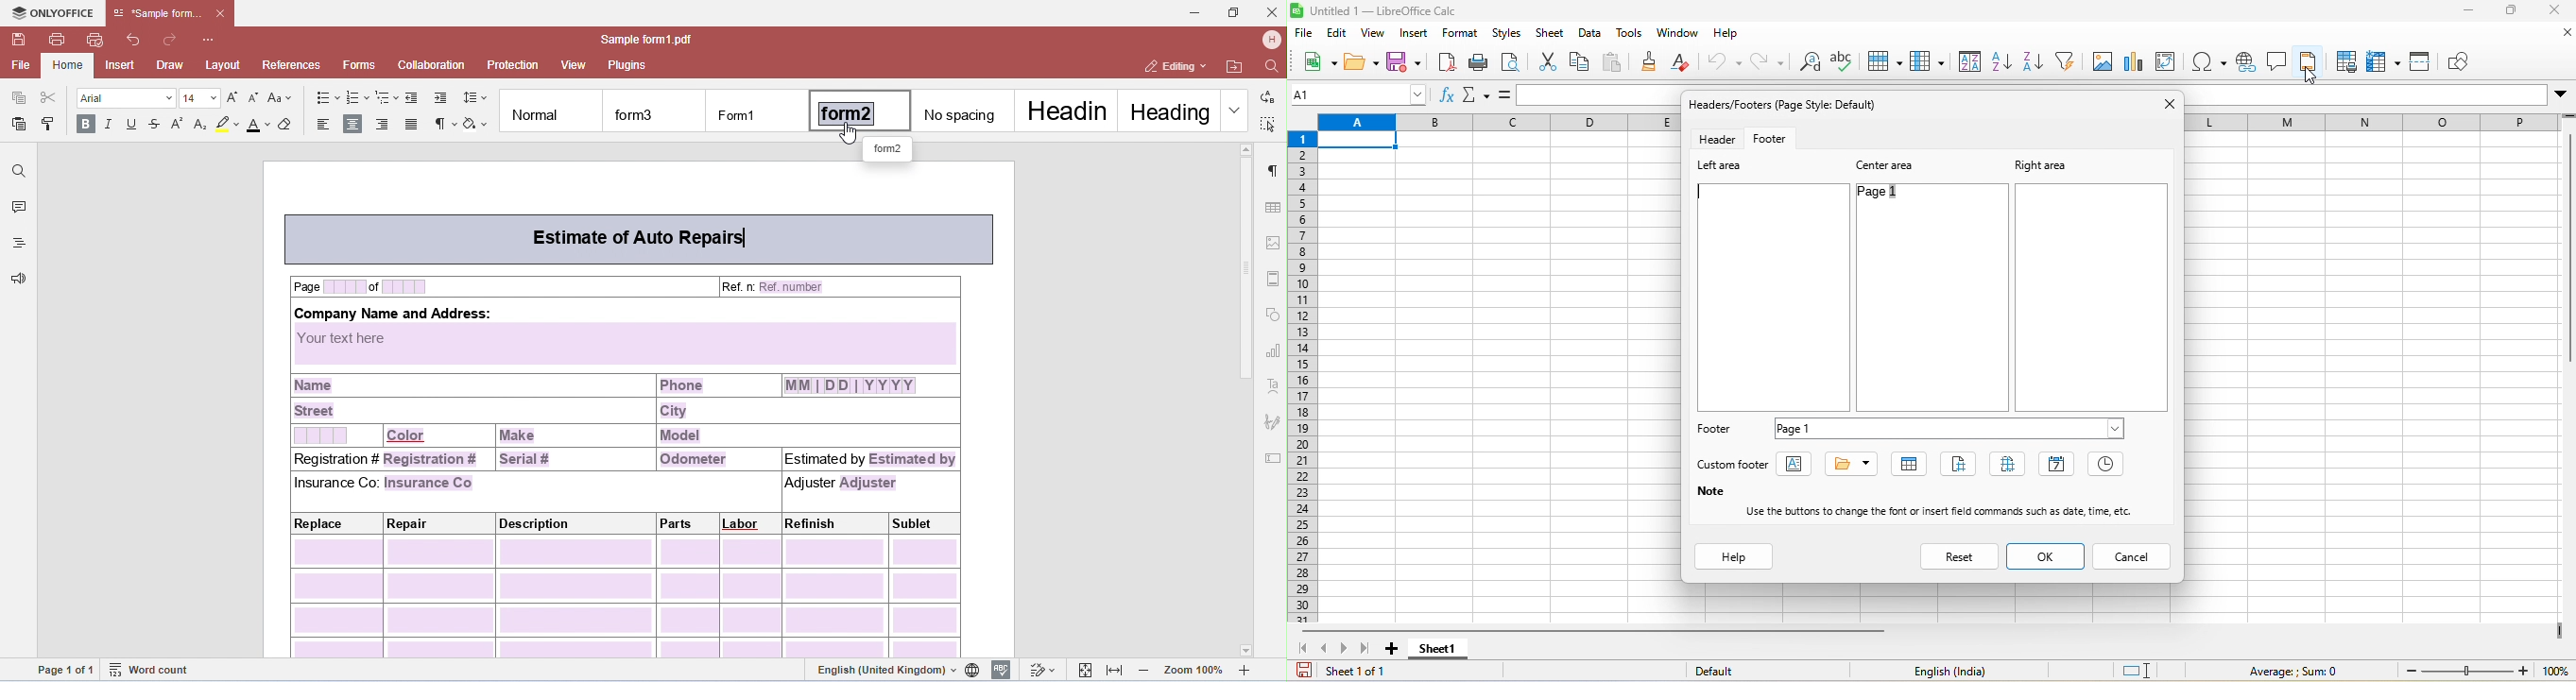  Describe the element at coordinates (2046, 557) in the screenshot. I see `ok` at that location.